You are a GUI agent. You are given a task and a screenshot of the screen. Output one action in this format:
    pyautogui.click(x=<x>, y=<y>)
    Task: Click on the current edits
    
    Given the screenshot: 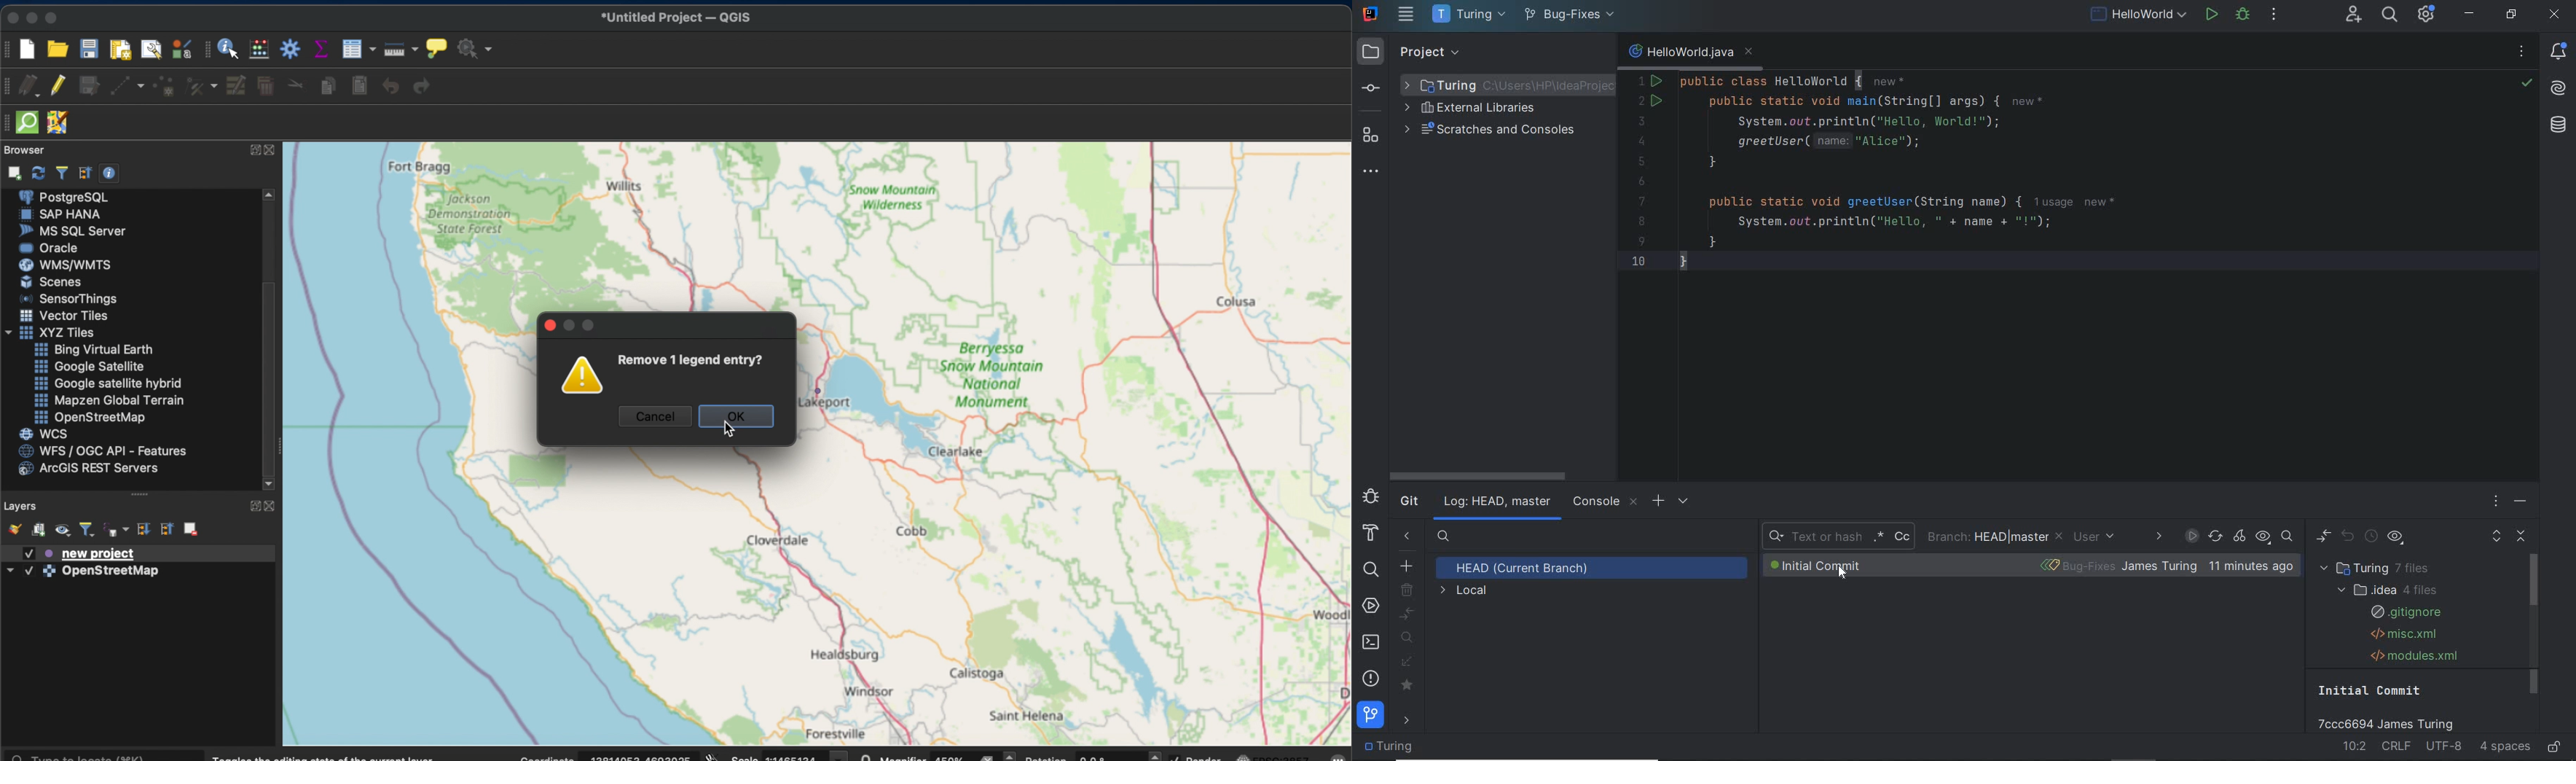 What is the action you would take?
    pyautogui.click(x=30, y=87)
    